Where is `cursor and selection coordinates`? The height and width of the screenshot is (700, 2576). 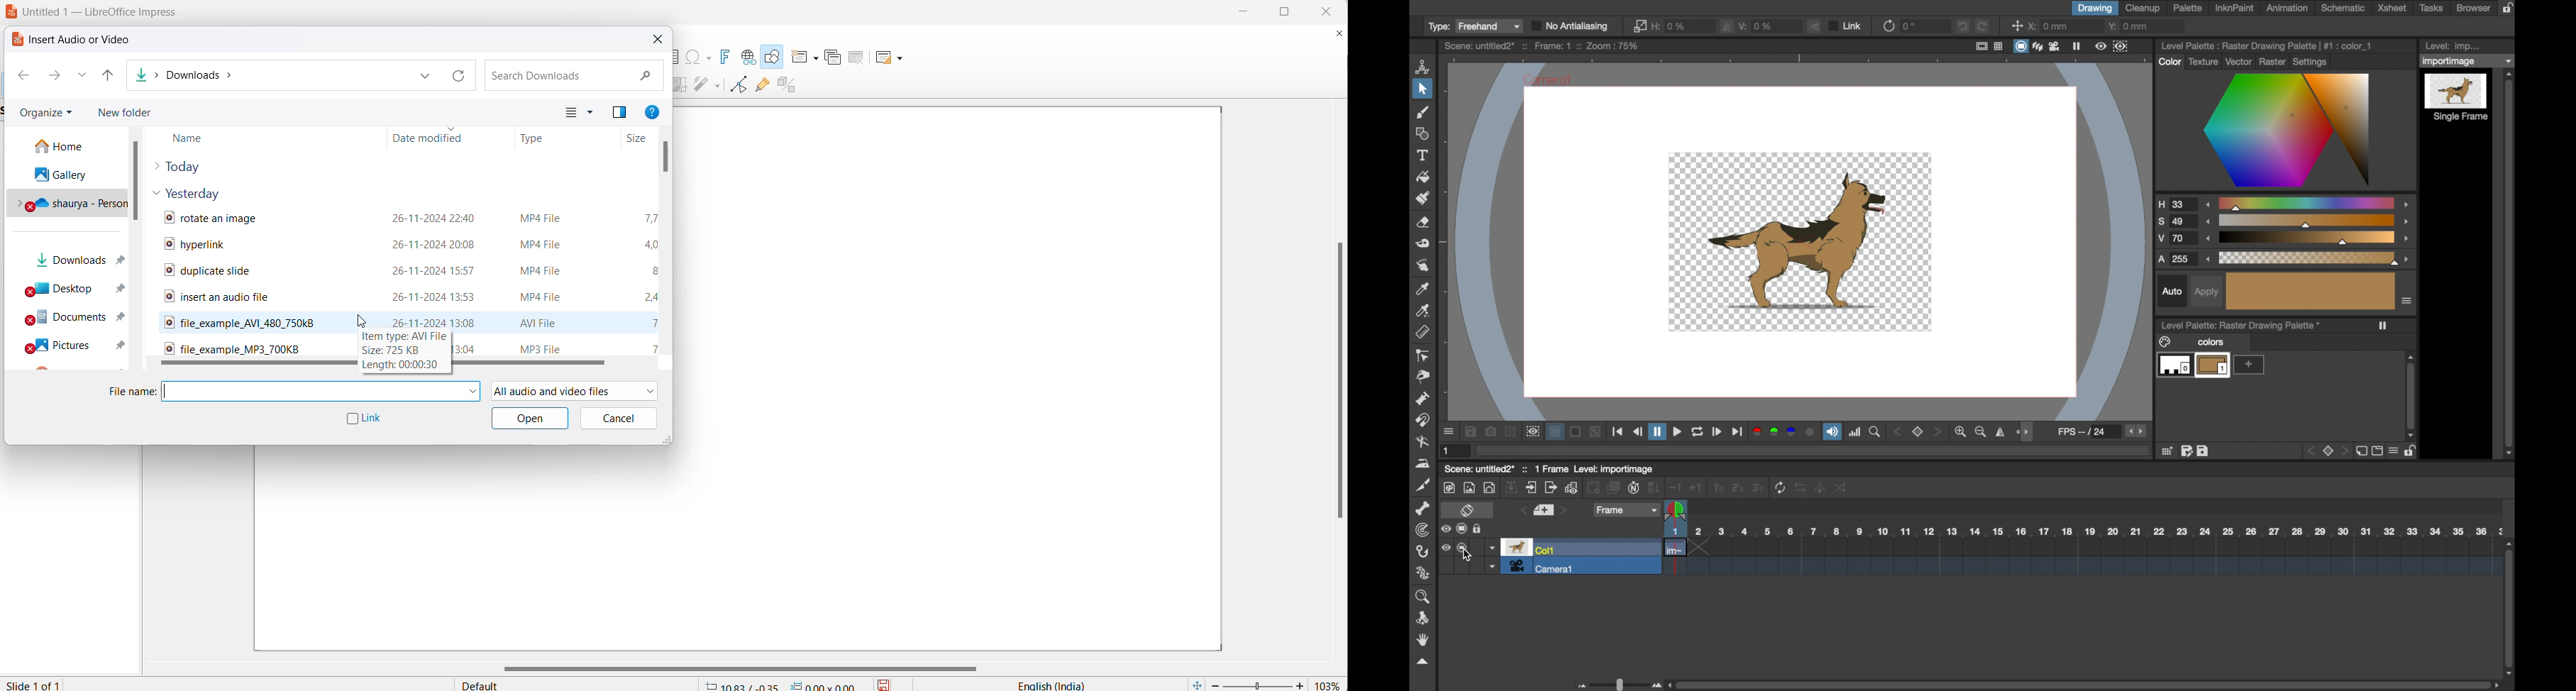 cursor and selection coordinates is located at coordinates (783, 682).